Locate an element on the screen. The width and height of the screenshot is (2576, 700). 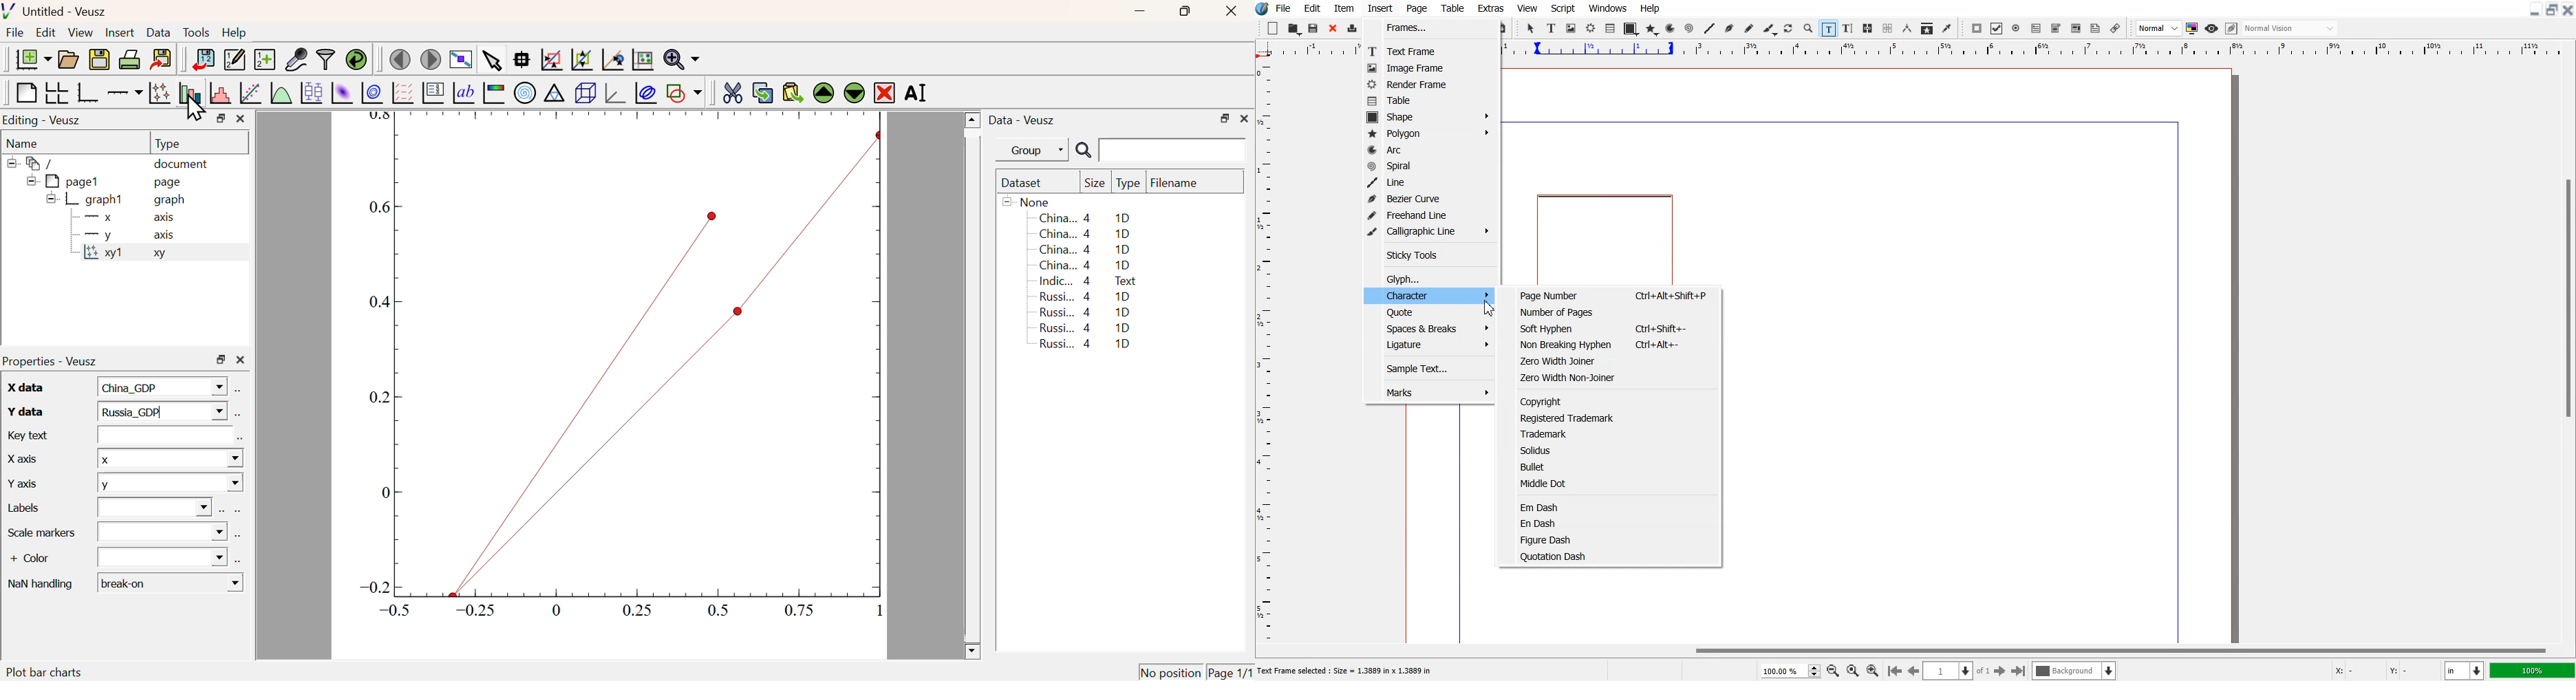
New Document is located at coordinates (33, 59).